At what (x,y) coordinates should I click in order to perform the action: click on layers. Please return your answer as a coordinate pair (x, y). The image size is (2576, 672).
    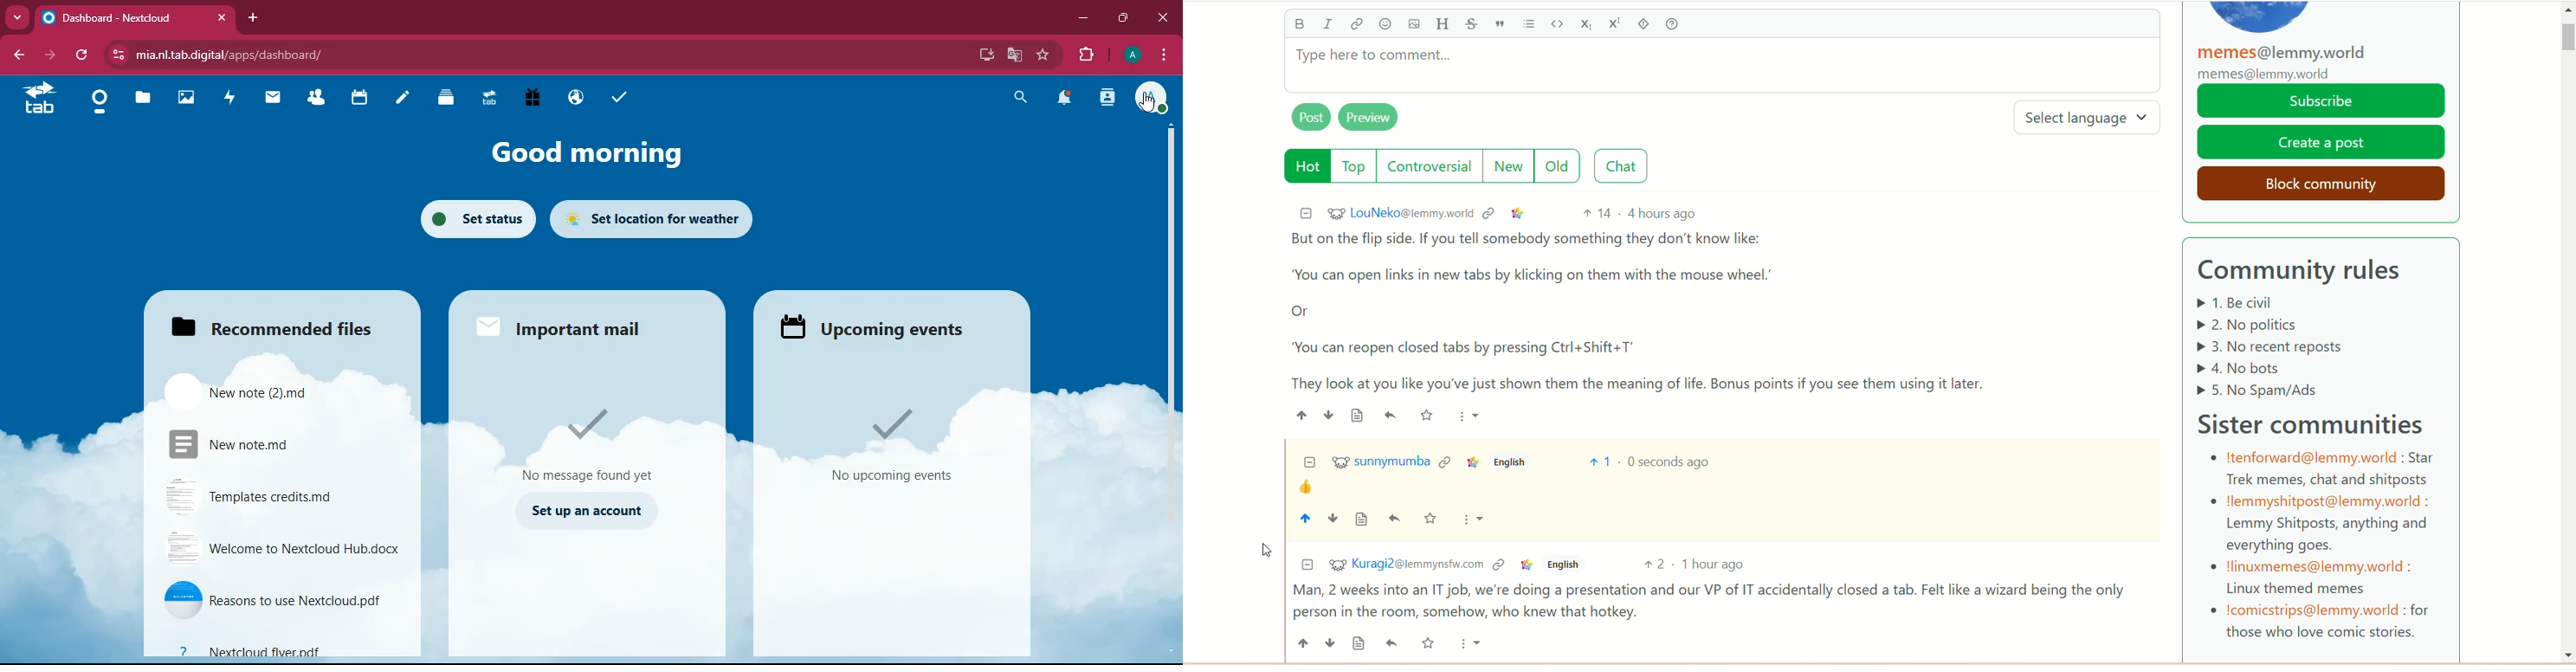
    Looking at the image, I should click on (442, 100).